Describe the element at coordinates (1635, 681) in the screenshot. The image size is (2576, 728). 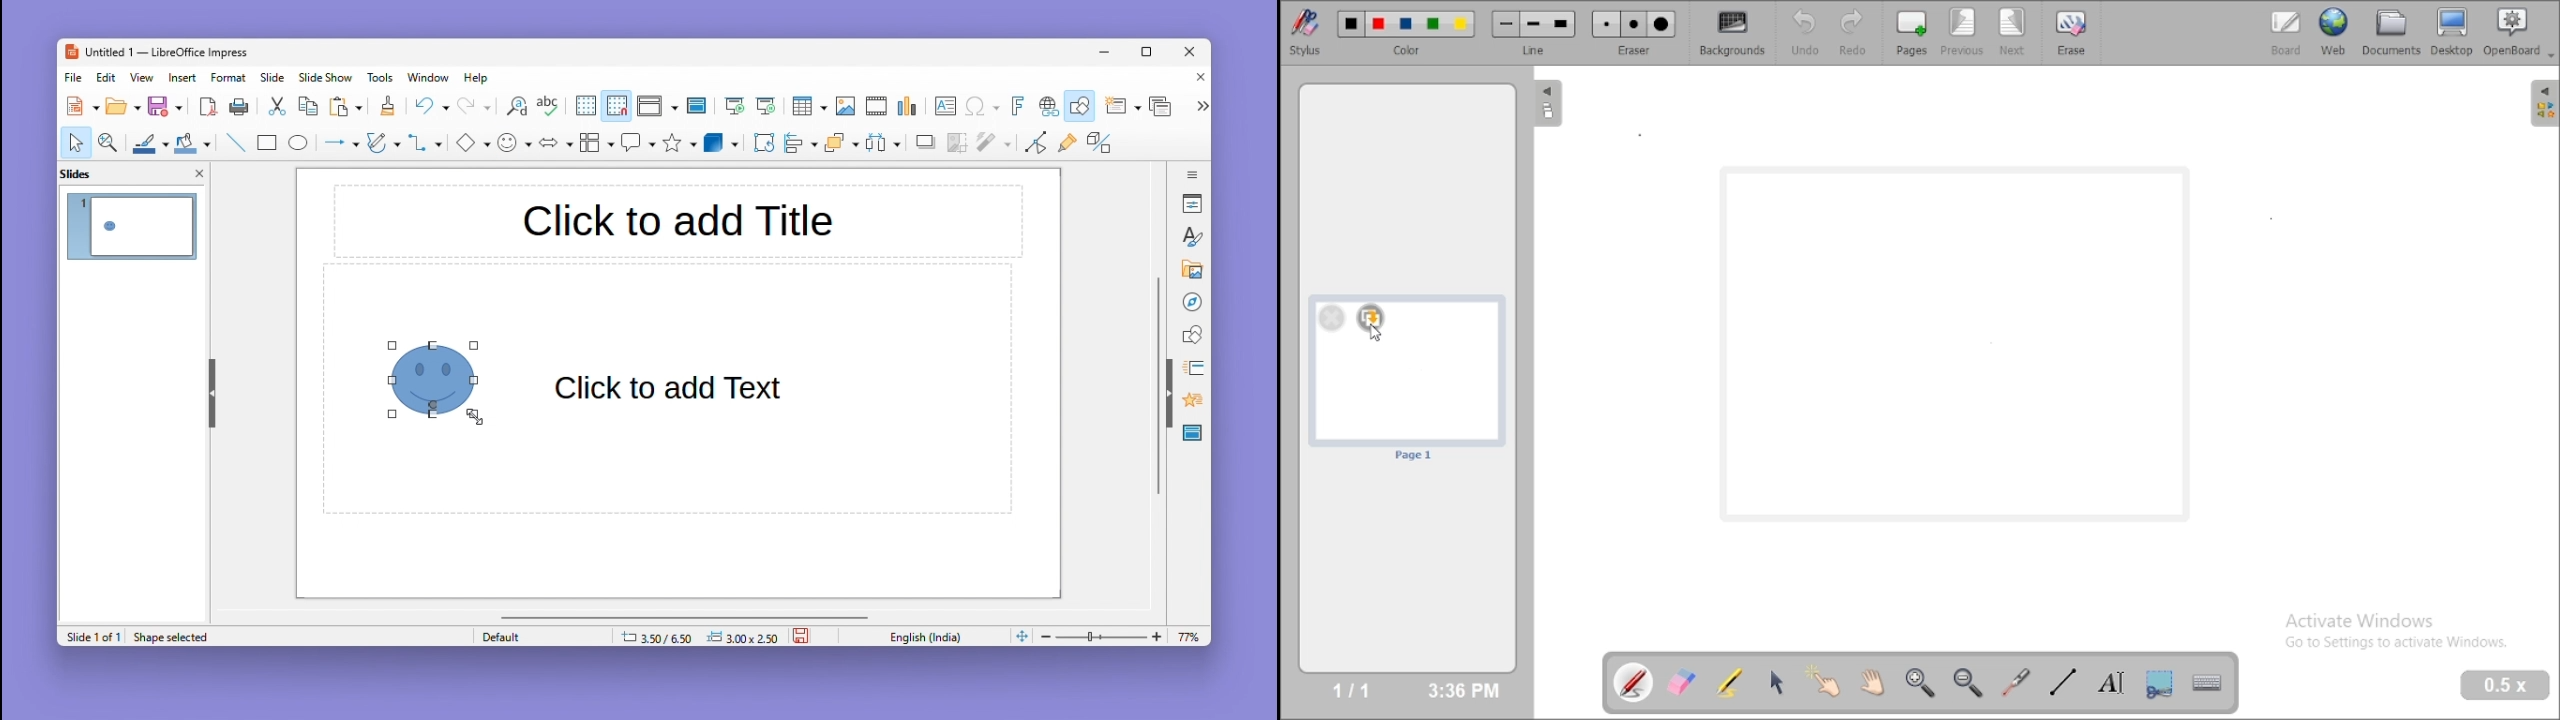
I see `annotate document` at that location.